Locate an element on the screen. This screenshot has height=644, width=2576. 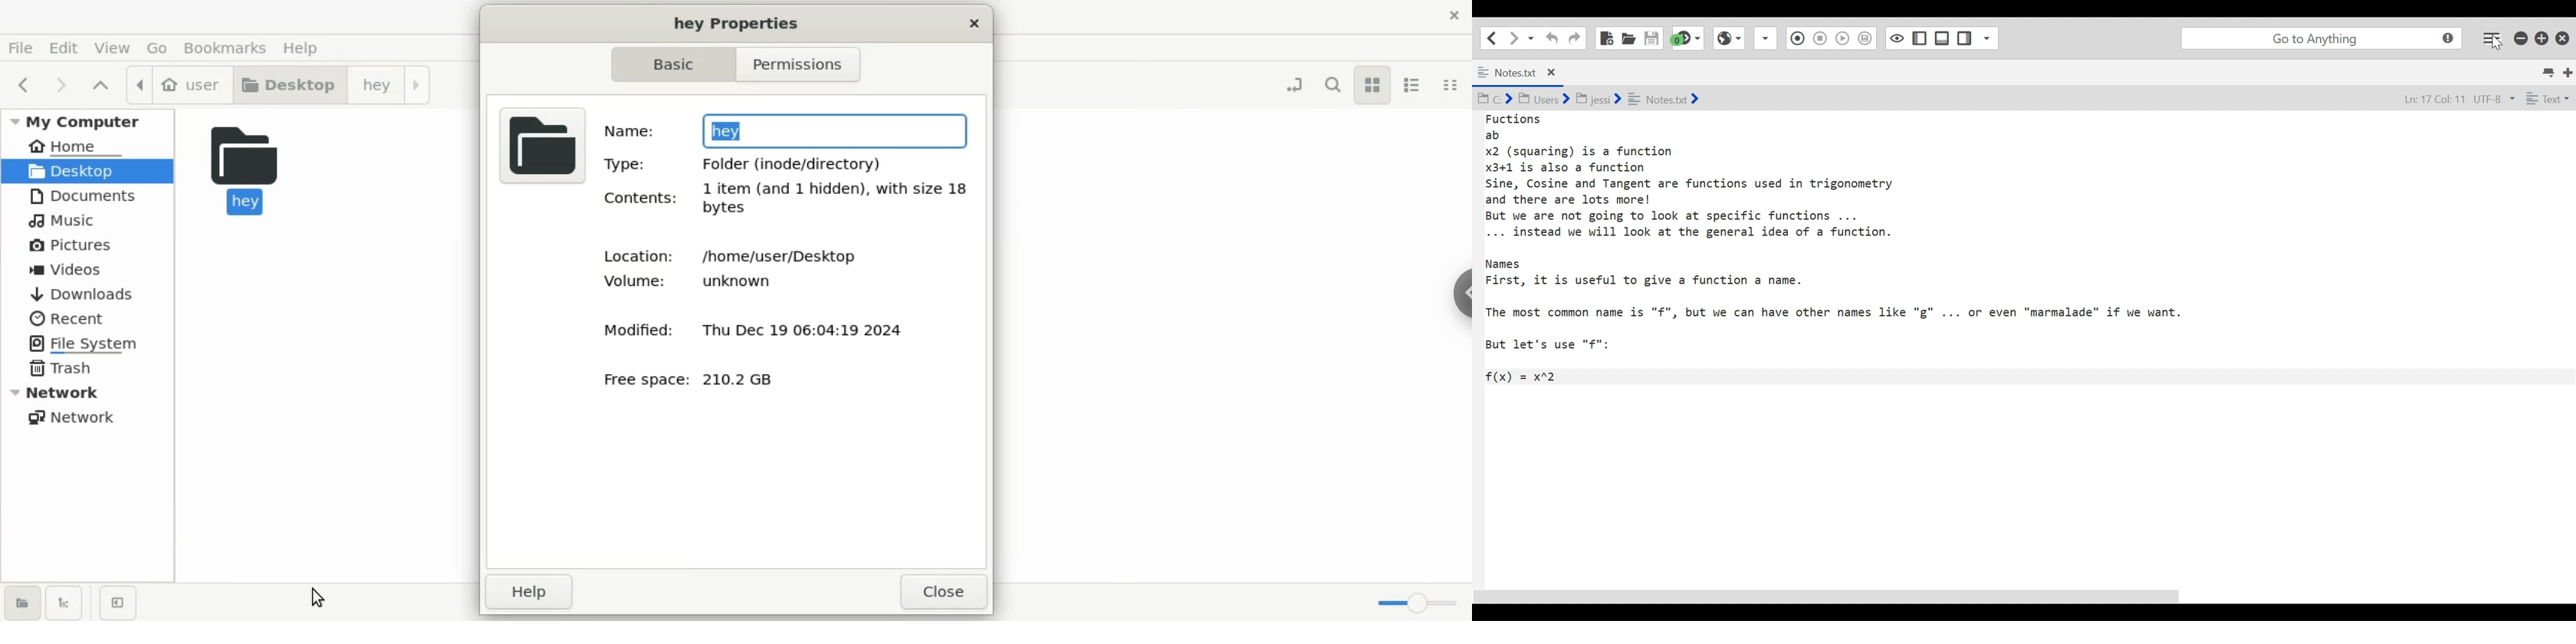
documents is located at coordinates (86, 196).